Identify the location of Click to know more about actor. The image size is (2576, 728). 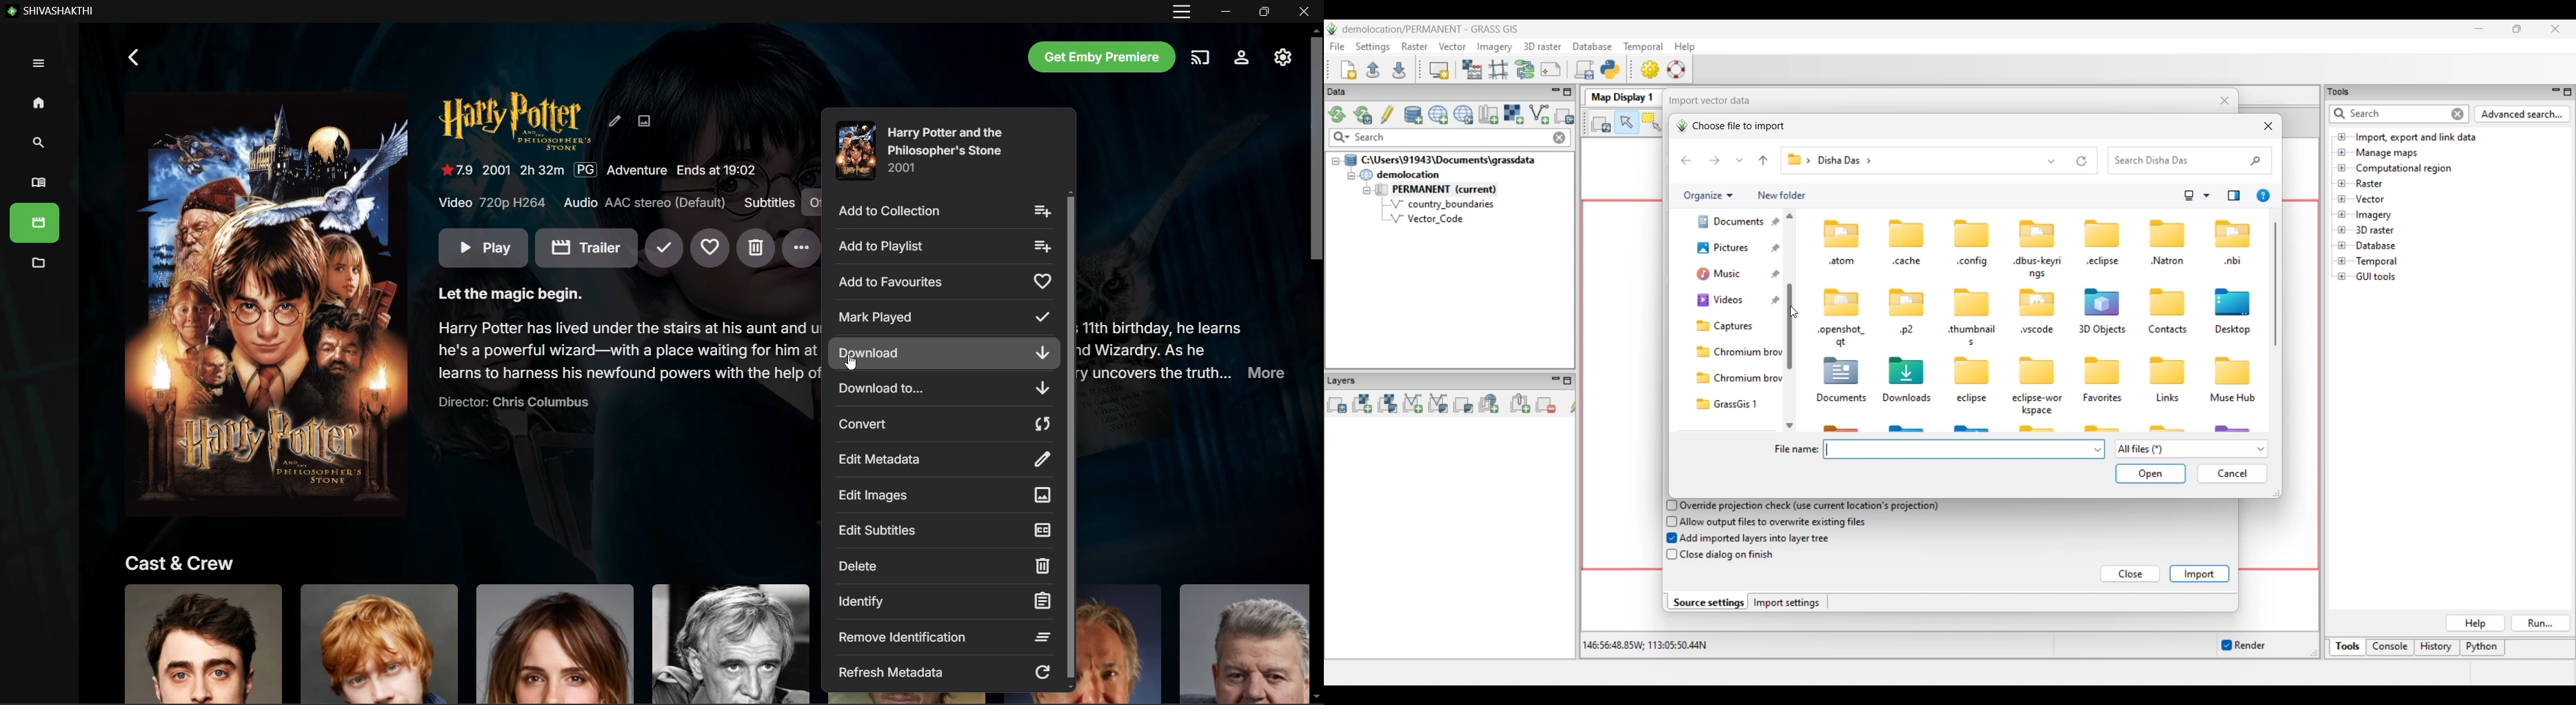
(1239, 643).